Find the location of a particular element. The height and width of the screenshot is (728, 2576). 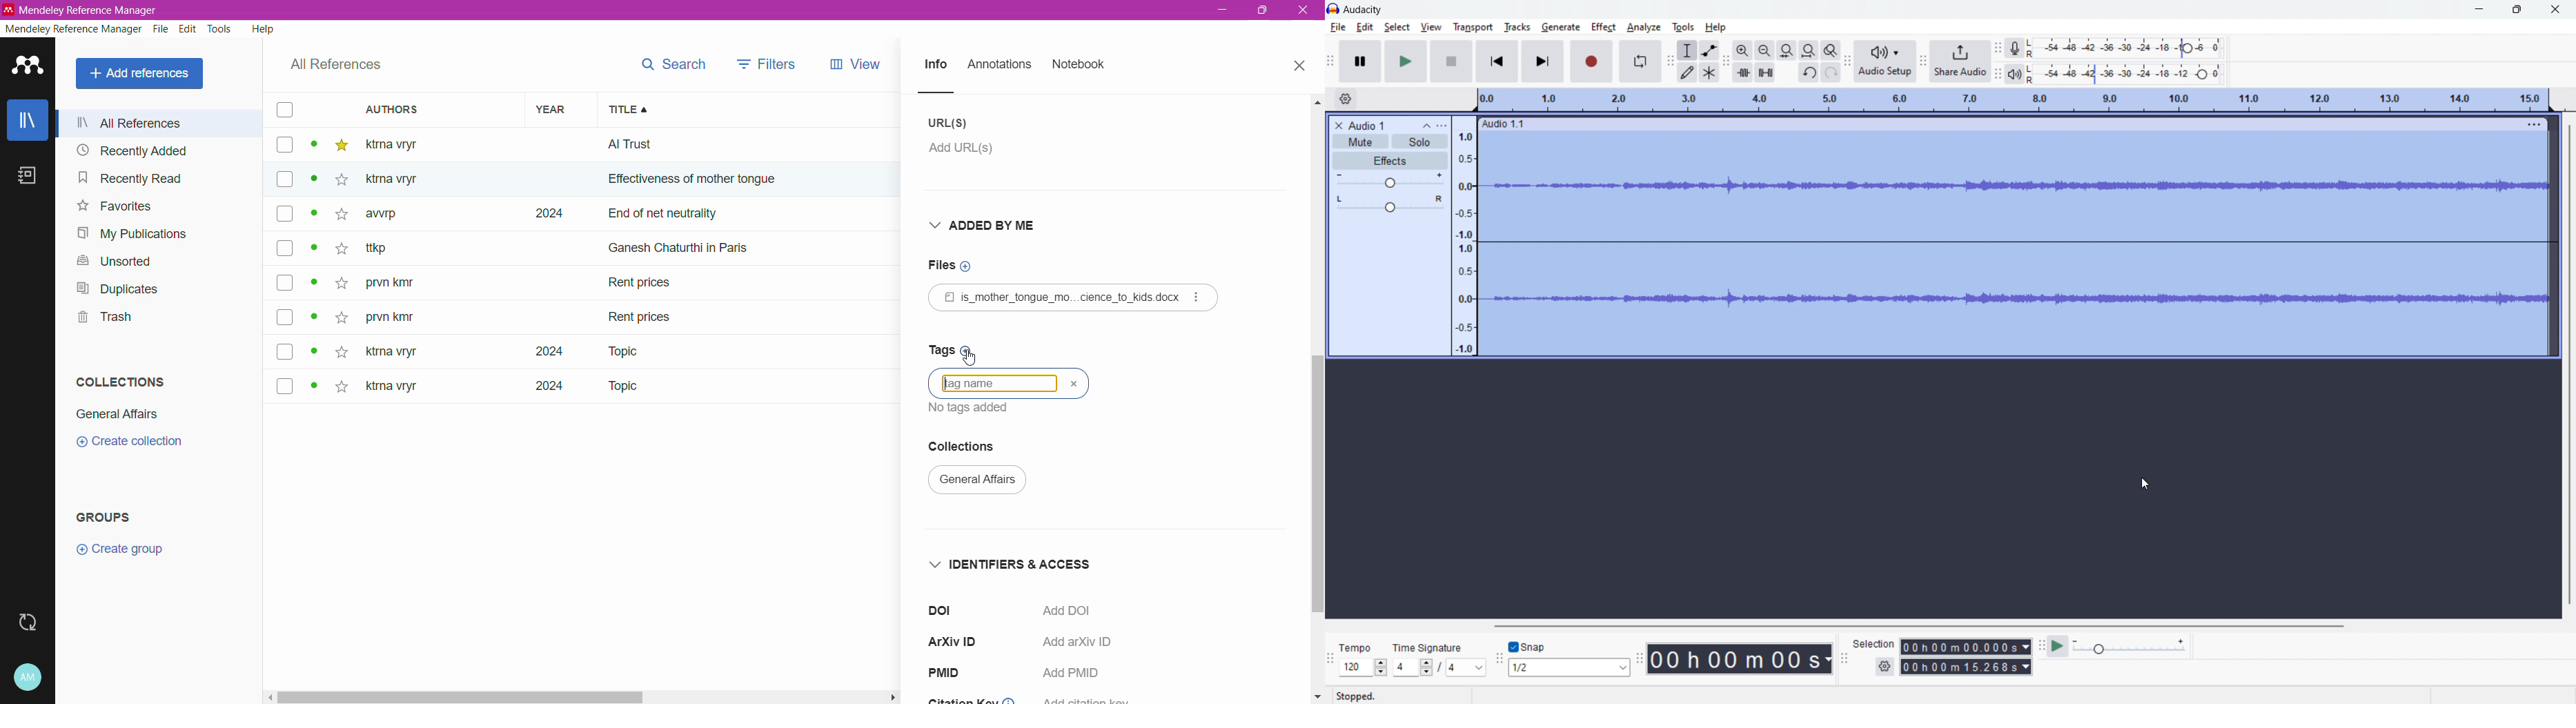

Add PMID is located at coordinates (1076, 669).